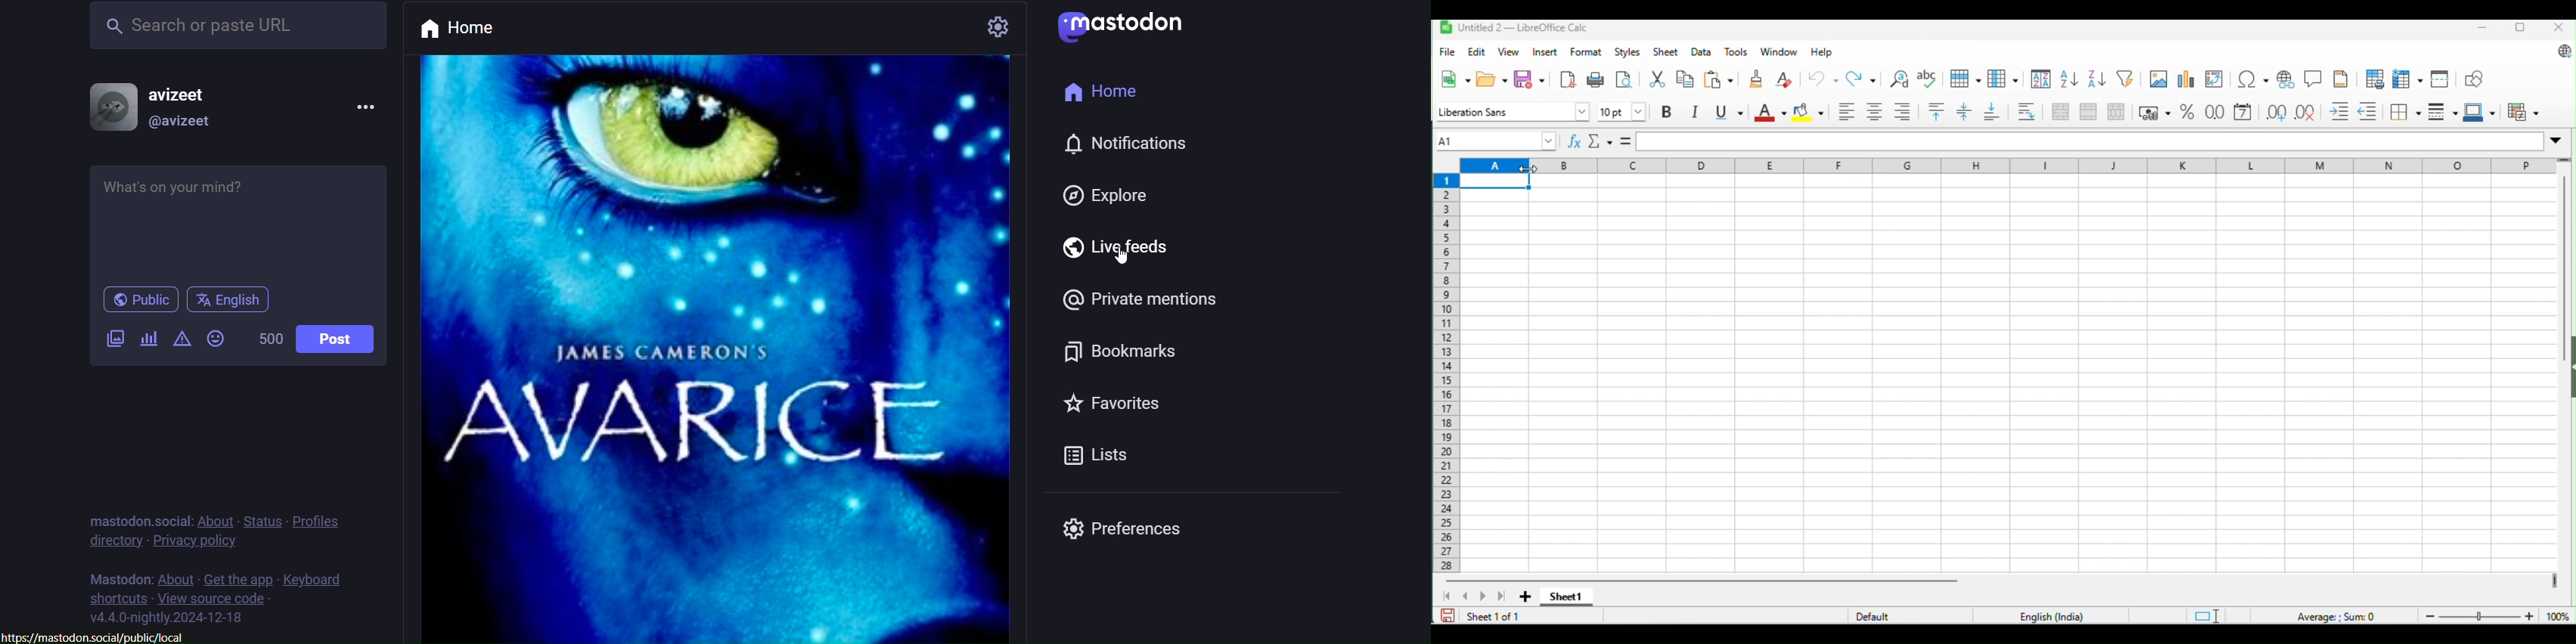 The height and width of the screenshot is (644, 2576). What do you see at coordinates (1503, 597) in the screenshot?
I see `last sheet` at bounding box center [1503, 597].